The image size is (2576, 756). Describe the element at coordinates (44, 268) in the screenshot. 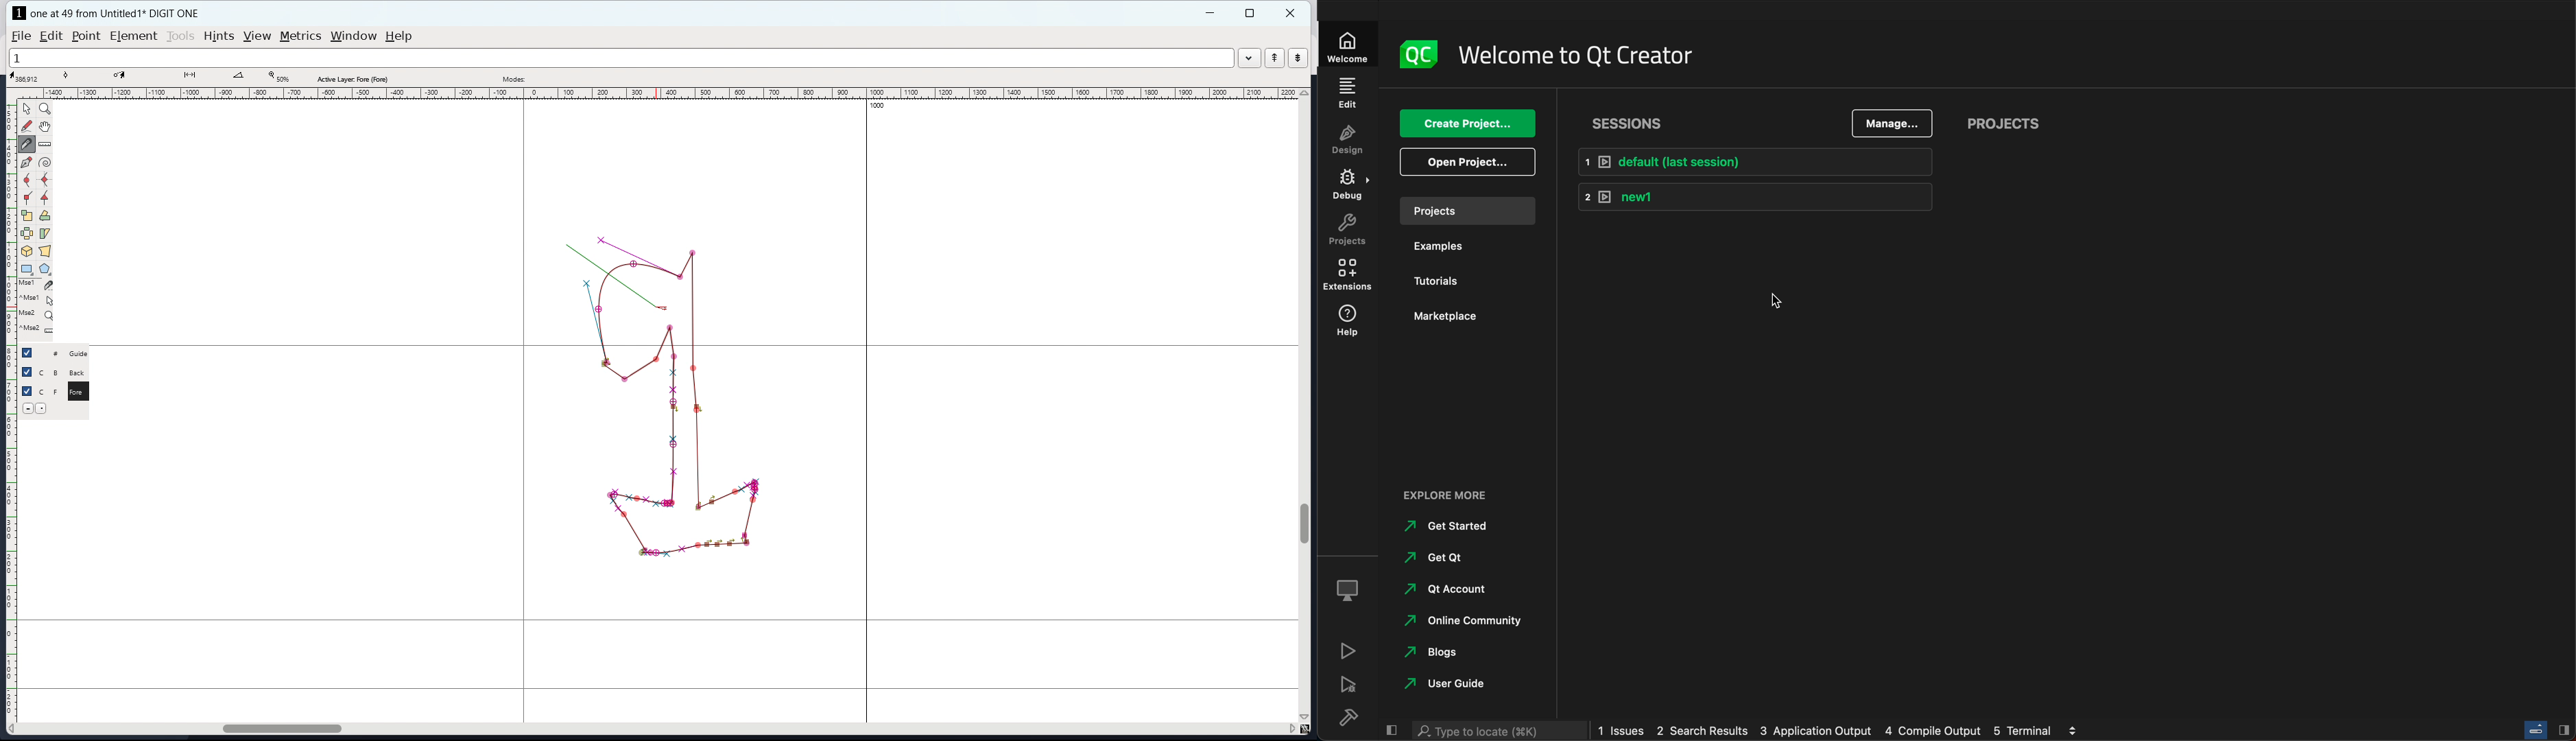

I see `polygon or star` at that location.